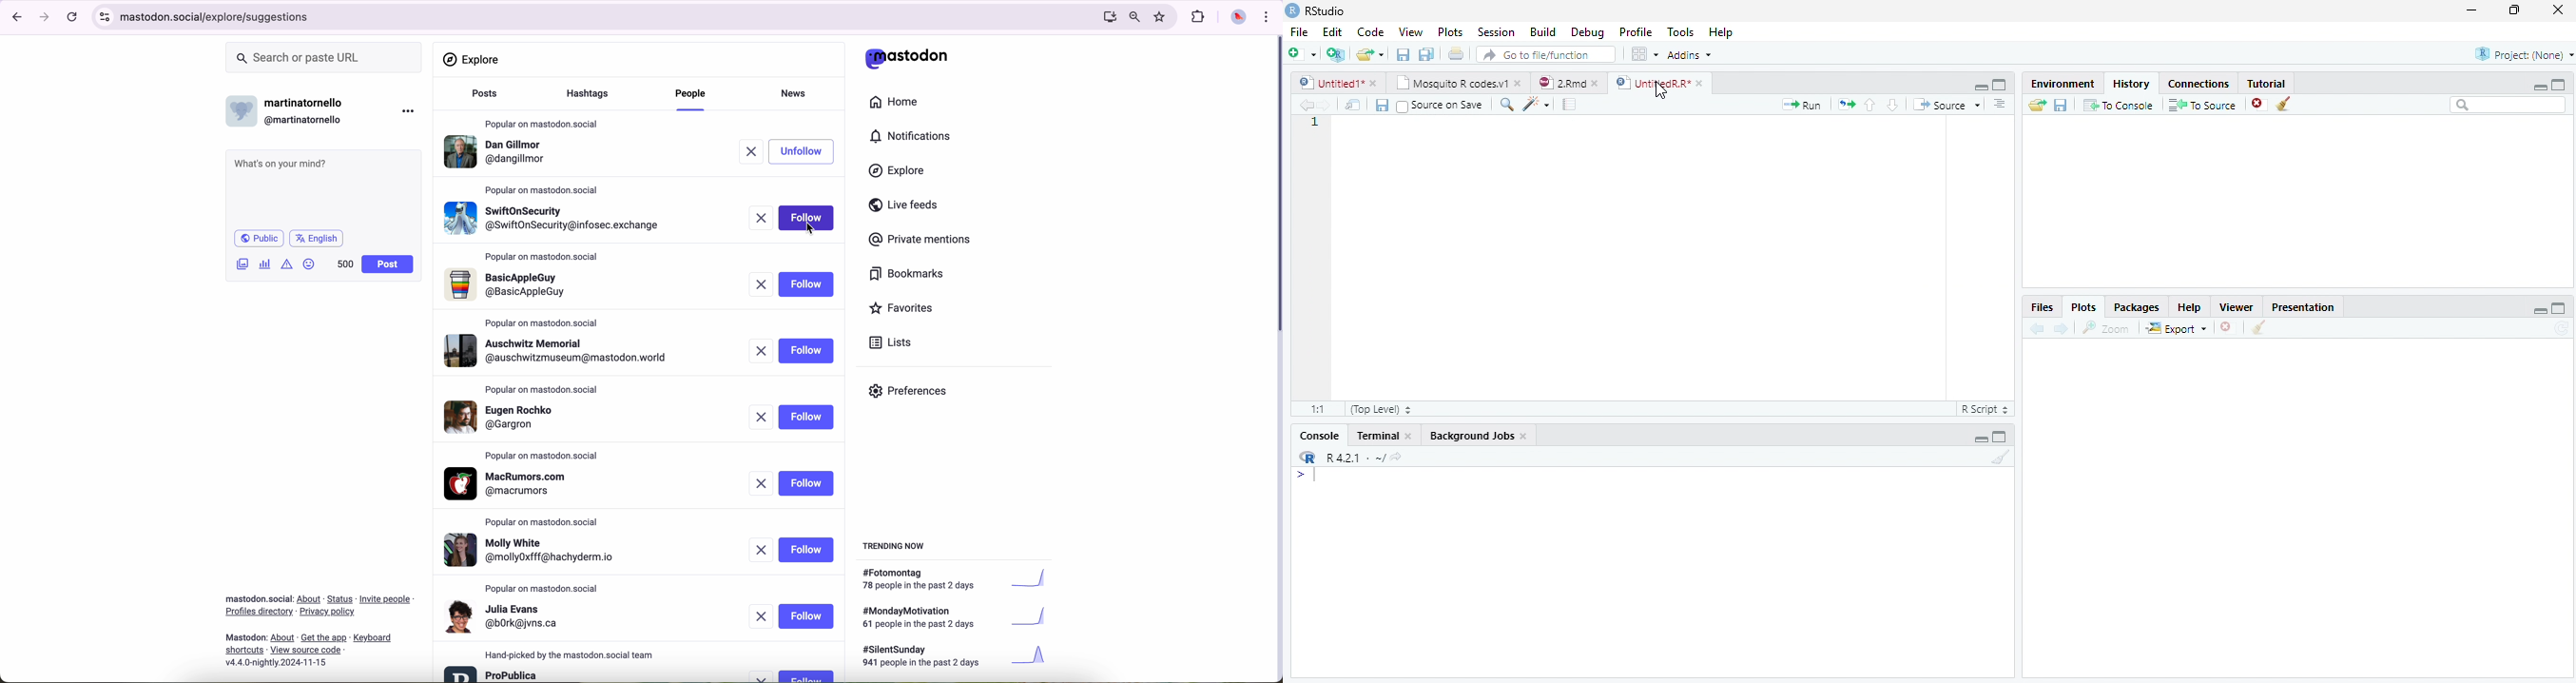 Image resolution: width=2576 pixels, height=700 pixels. I want to click on Minimize, so click(2541, 312).